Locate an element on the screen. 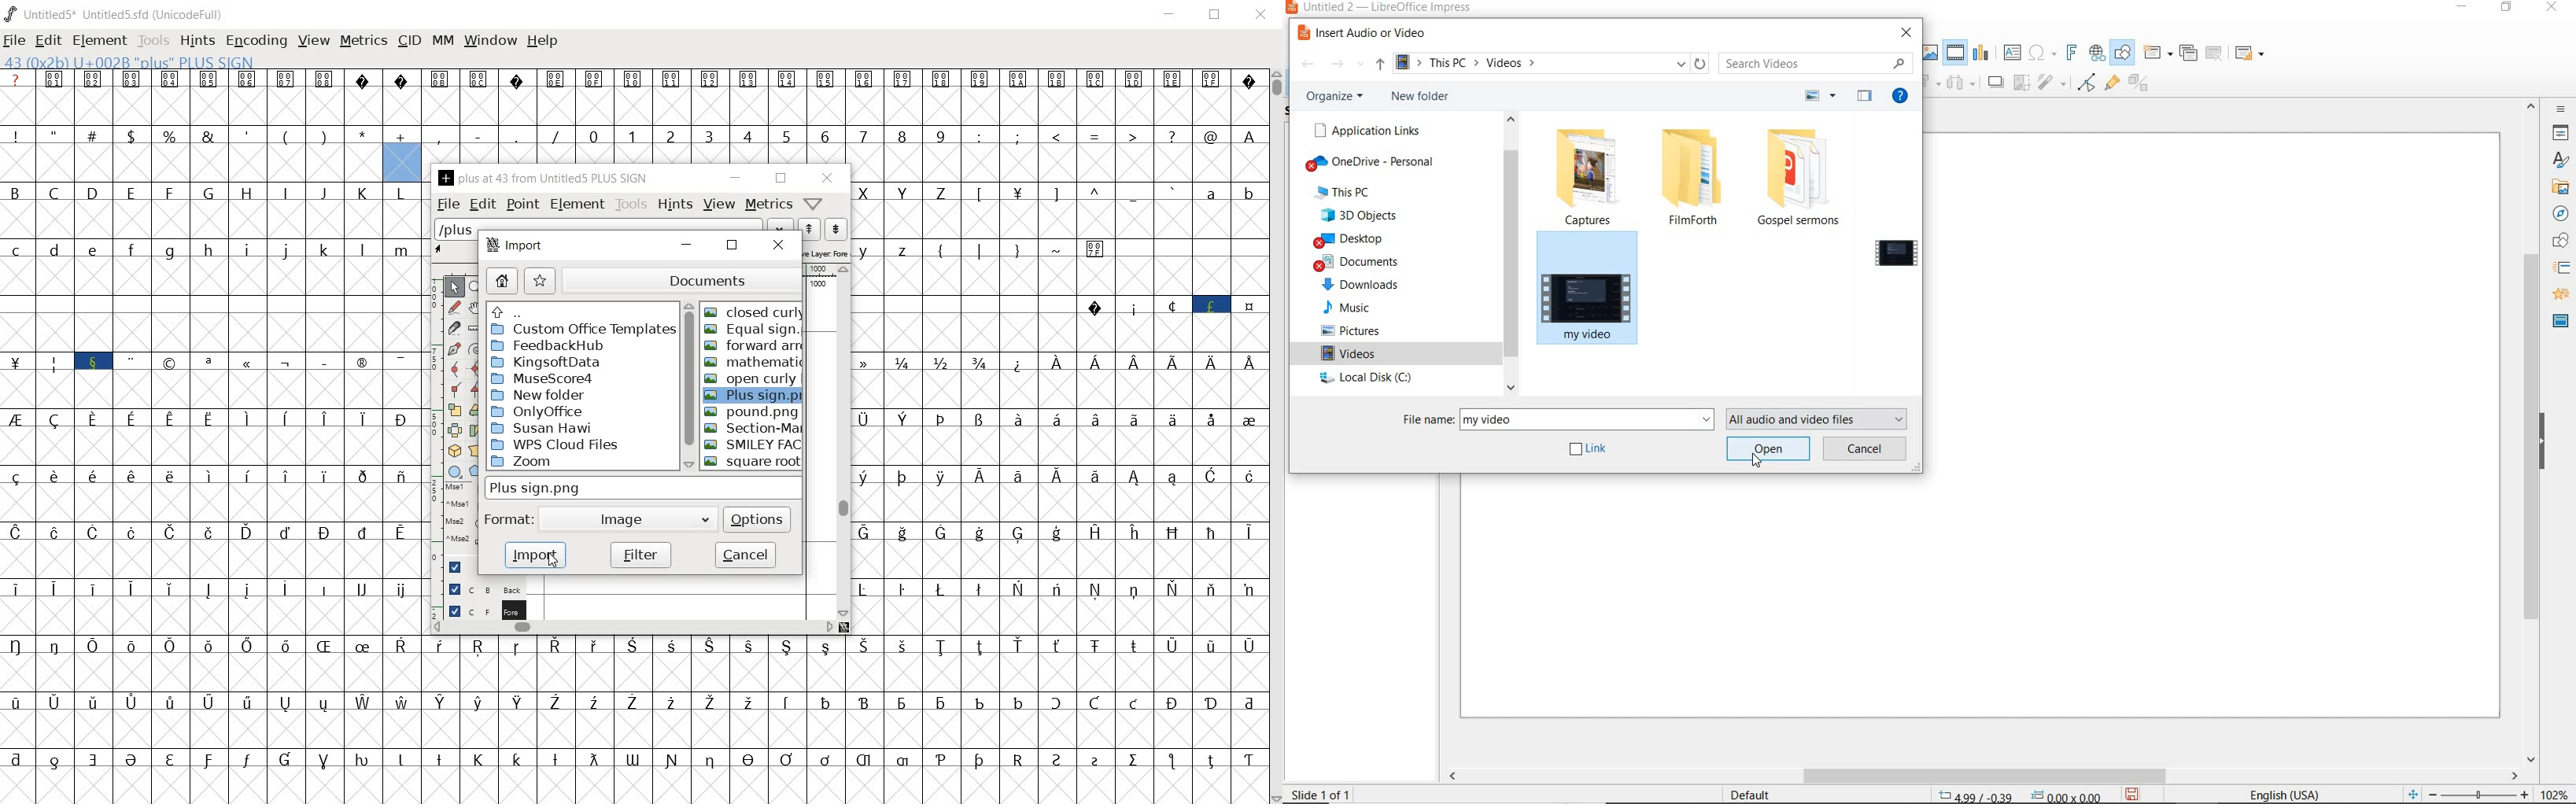  close is located at coordinates (780, 249).